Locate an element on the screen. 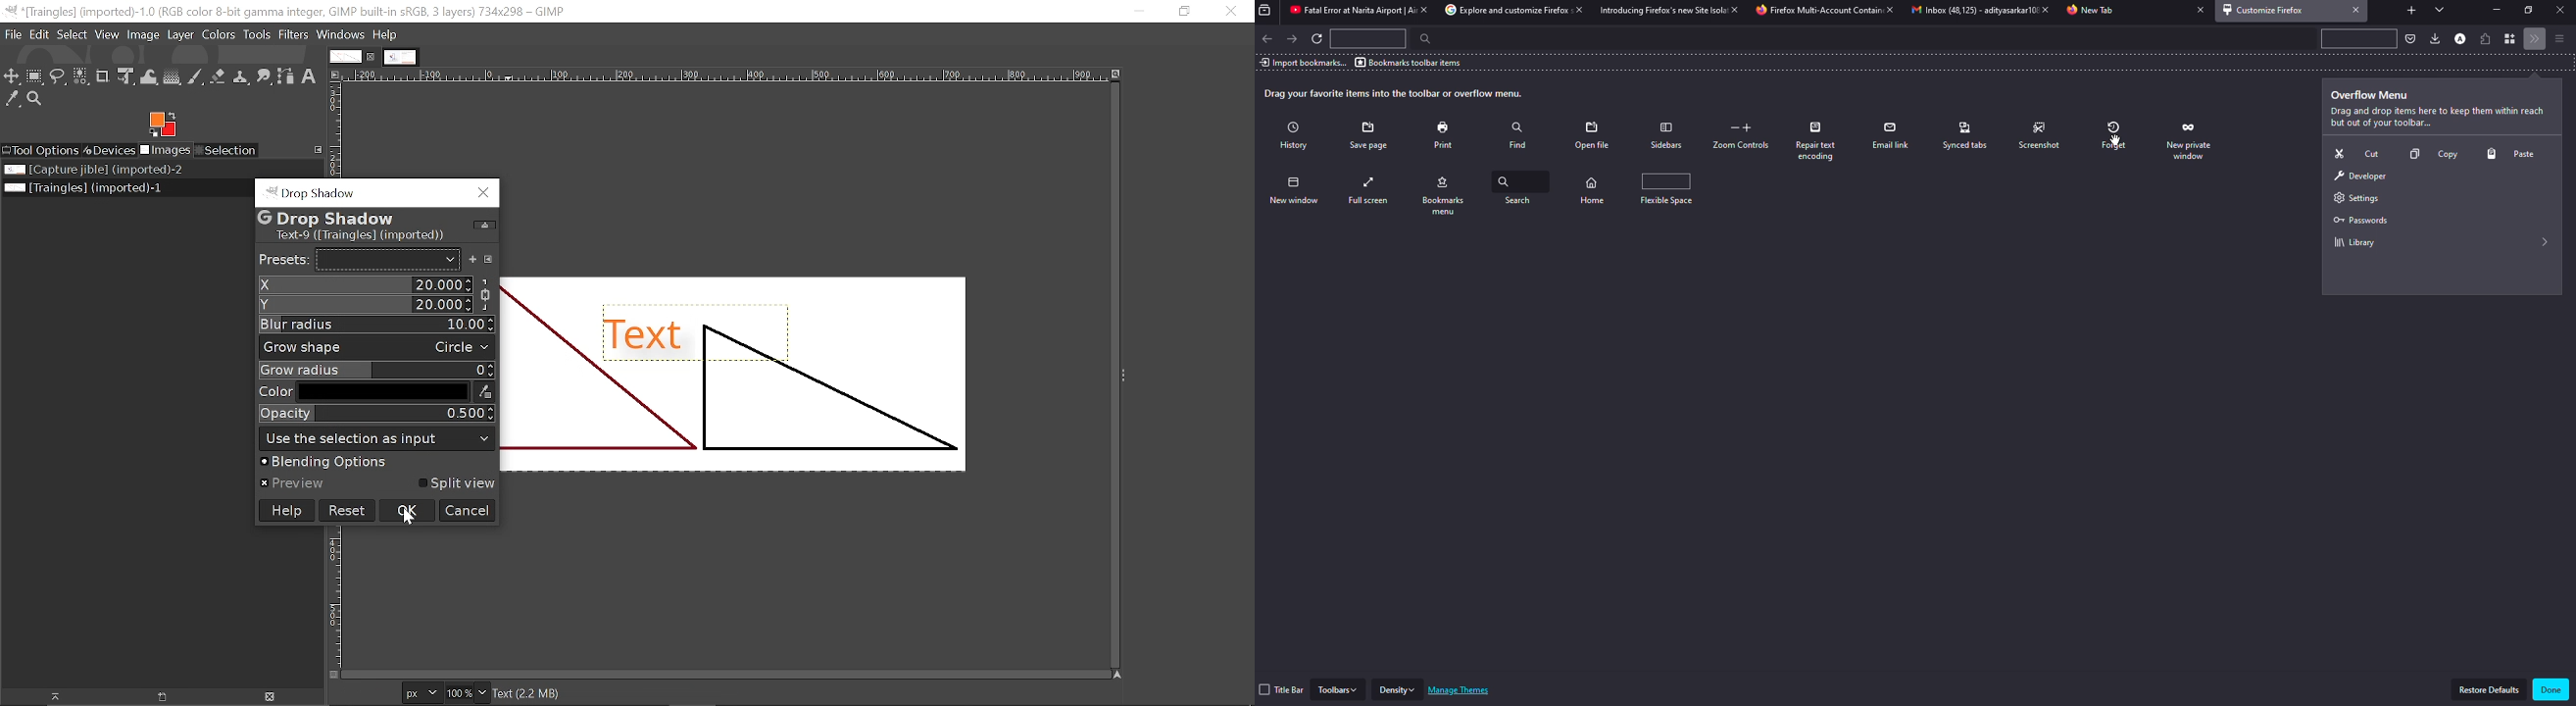 Image resolution: width=2576 pixels, height=728 pixels. Ok is located at coordinates (407, 511).